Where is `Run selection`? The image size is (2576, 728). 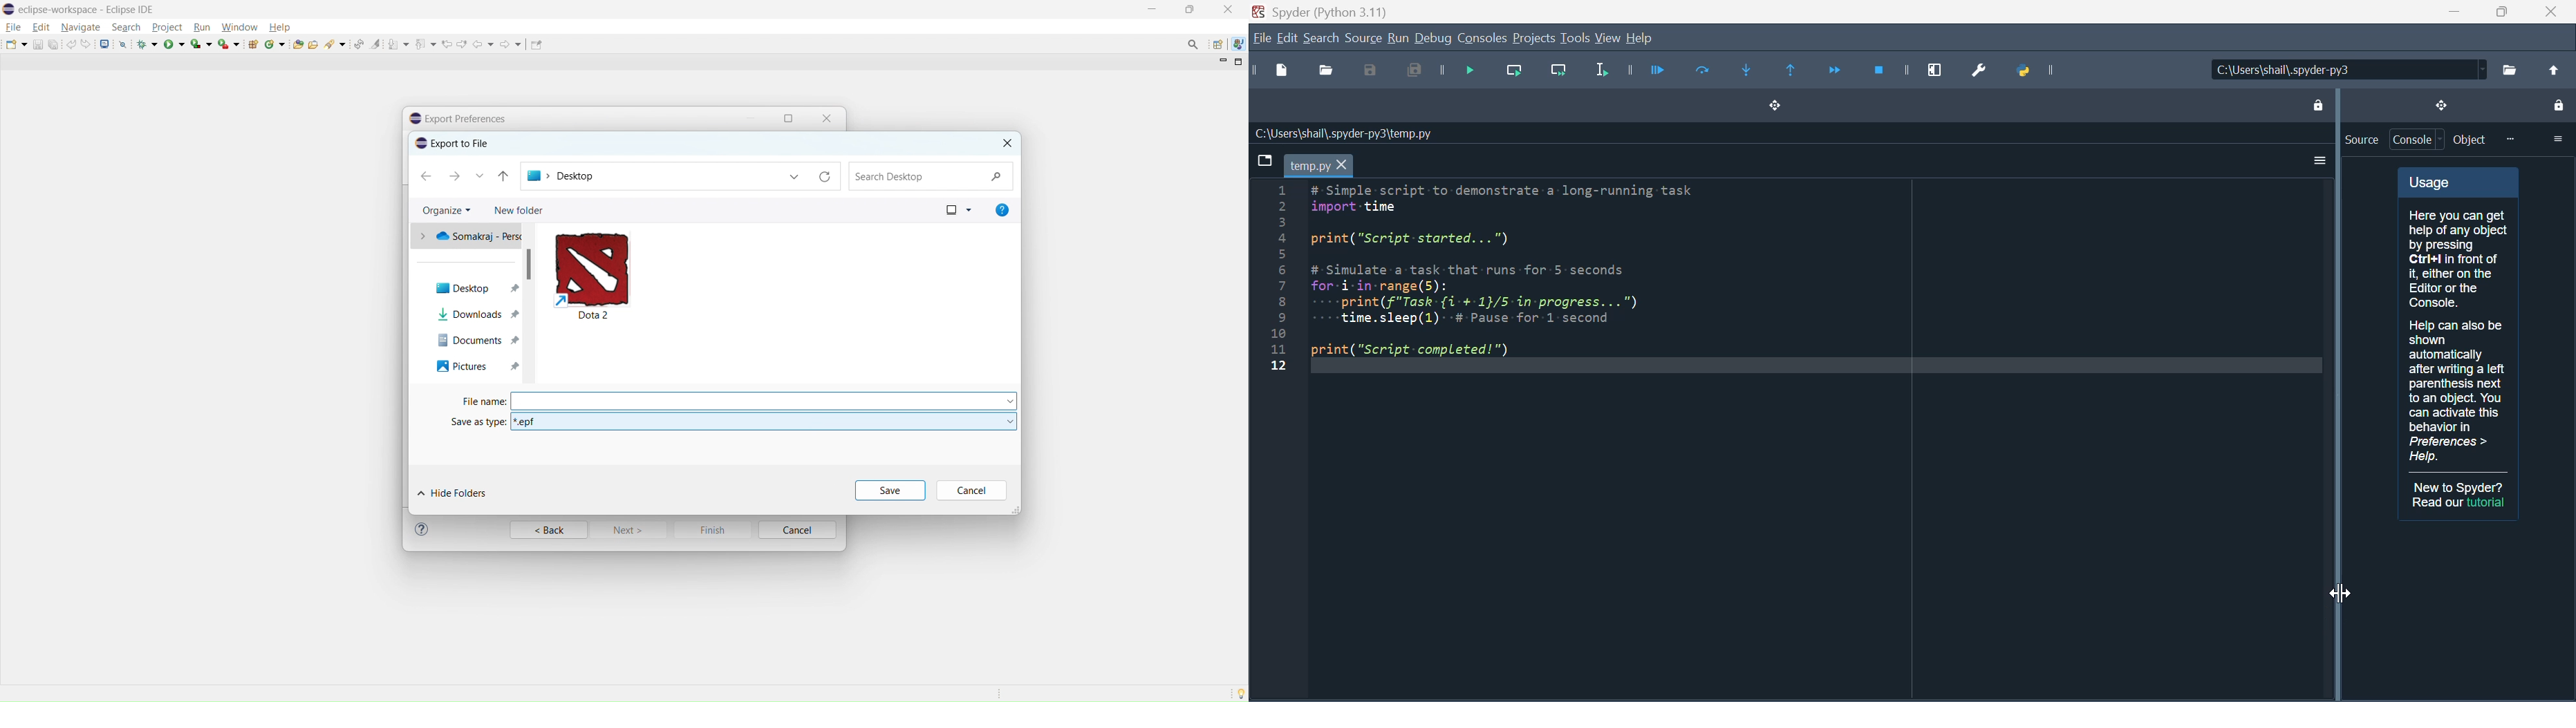 Run selection is located at coordinates (1599, 73).